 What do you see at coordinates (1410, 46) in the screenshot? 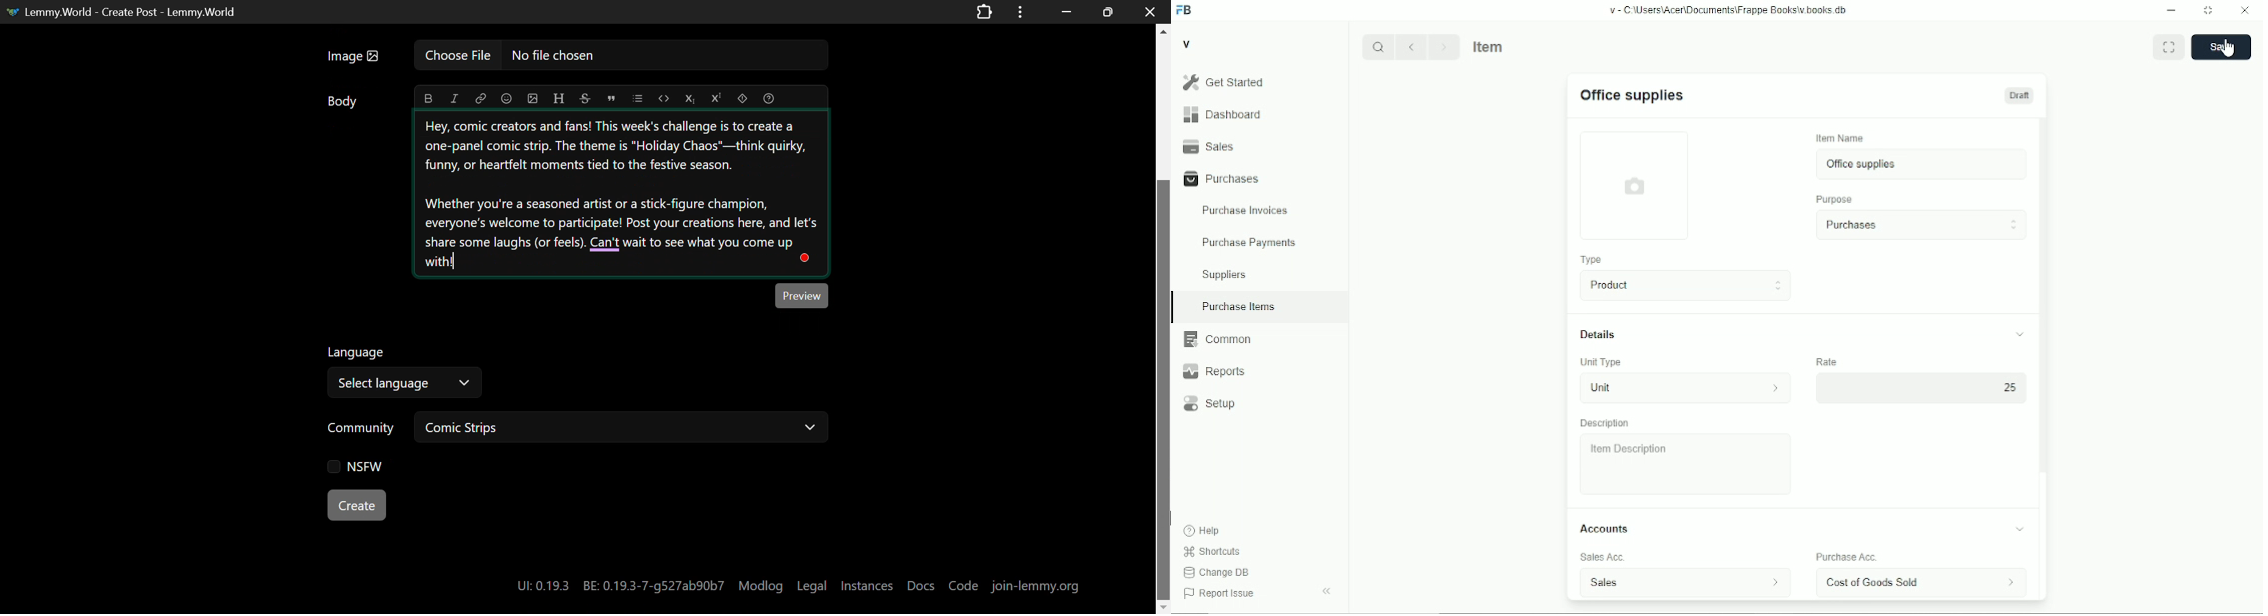
I see `Back` at bounding box center [1410, 46].